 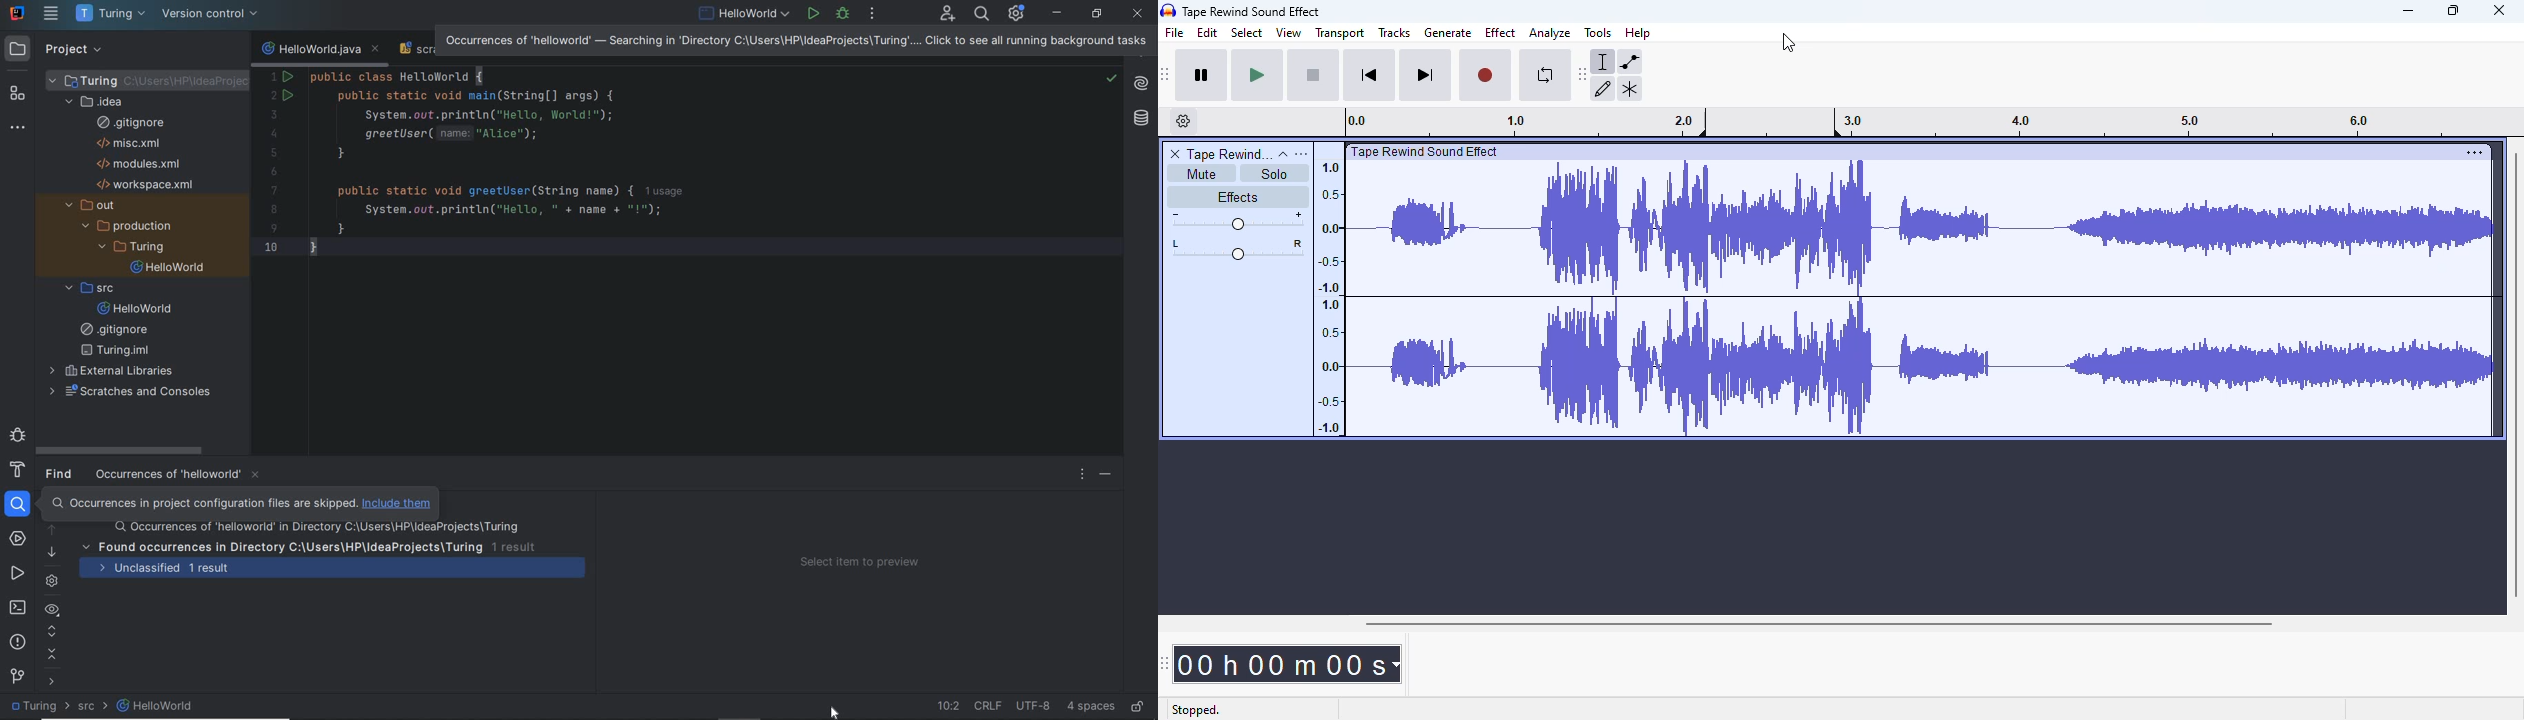 I want to click on multi-tool, so click(x=1629, y=89).